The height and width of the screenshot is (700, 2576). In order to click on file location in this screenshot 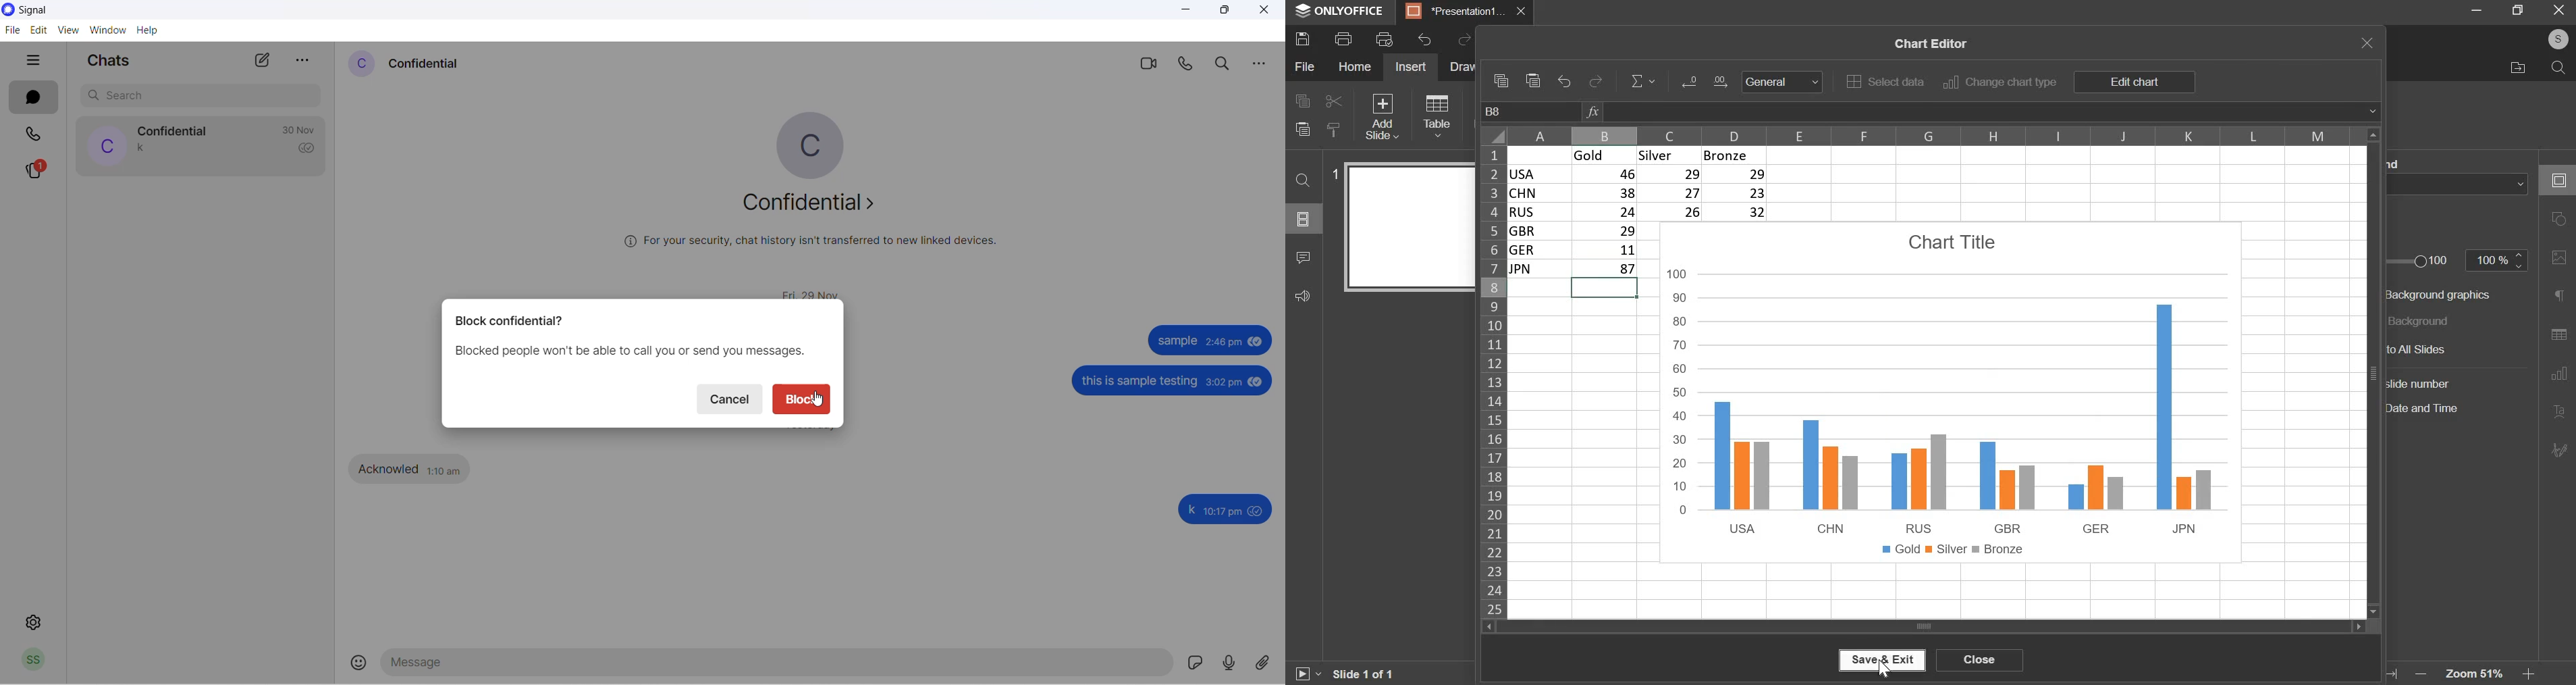, I will do `click(2518, 67)`.